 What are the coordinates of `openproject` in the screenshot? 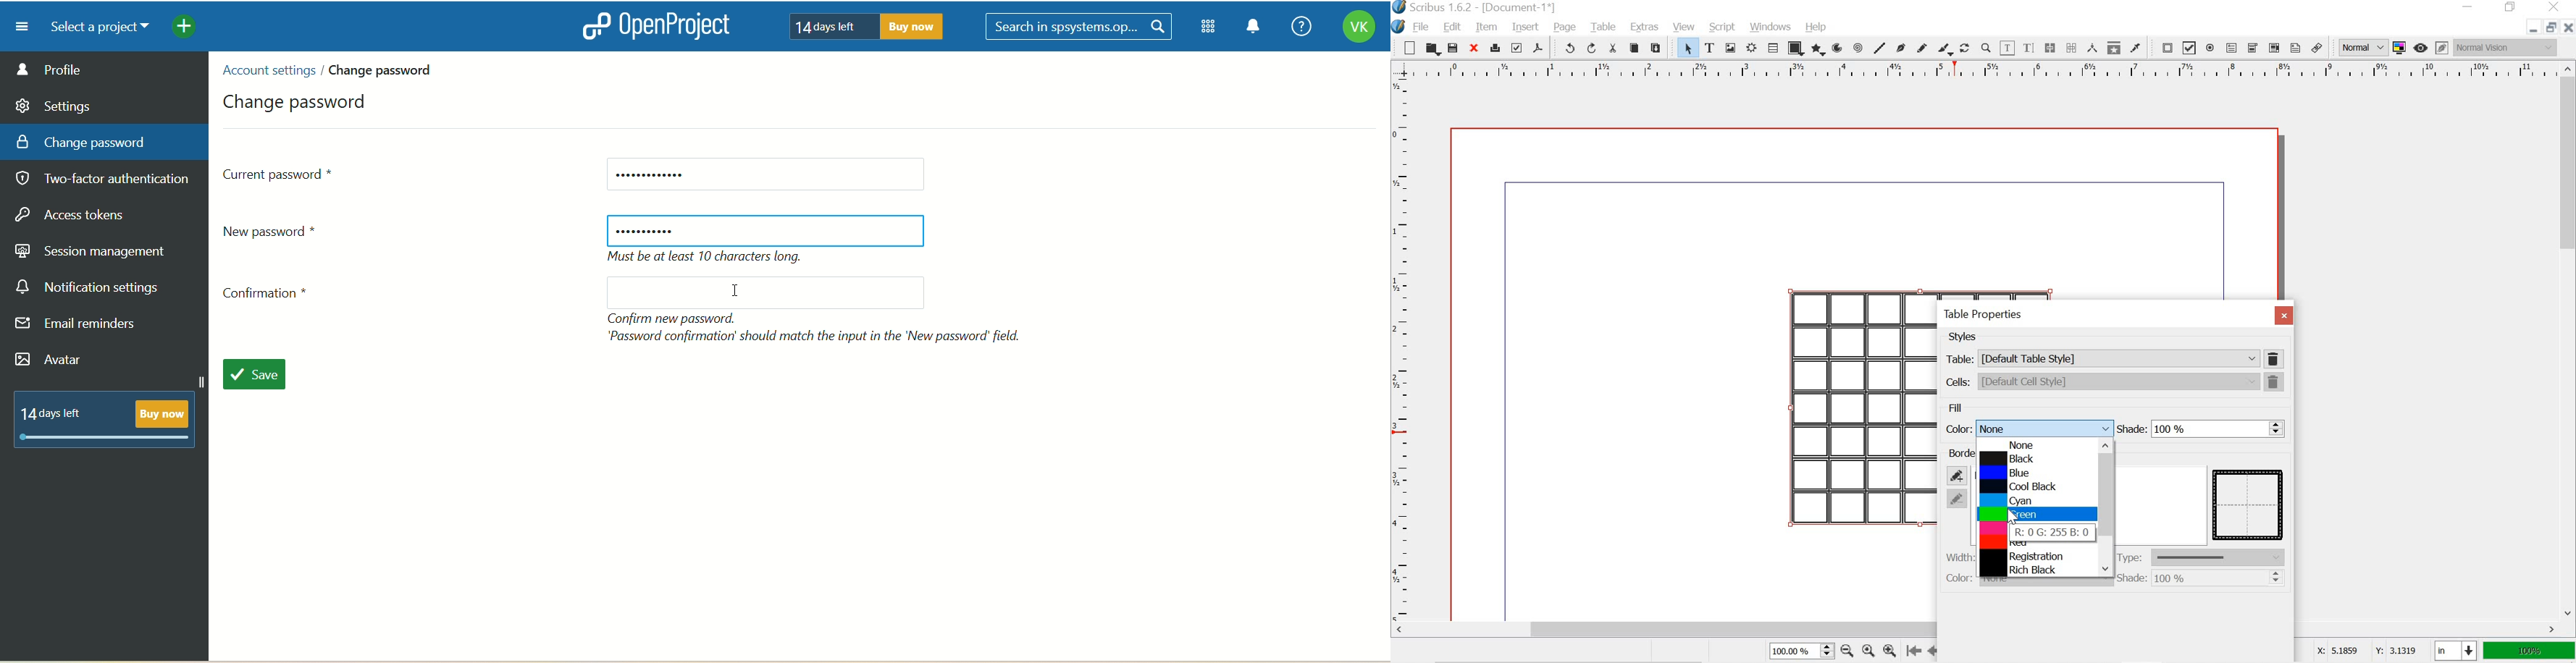 It's located at (653, 25).